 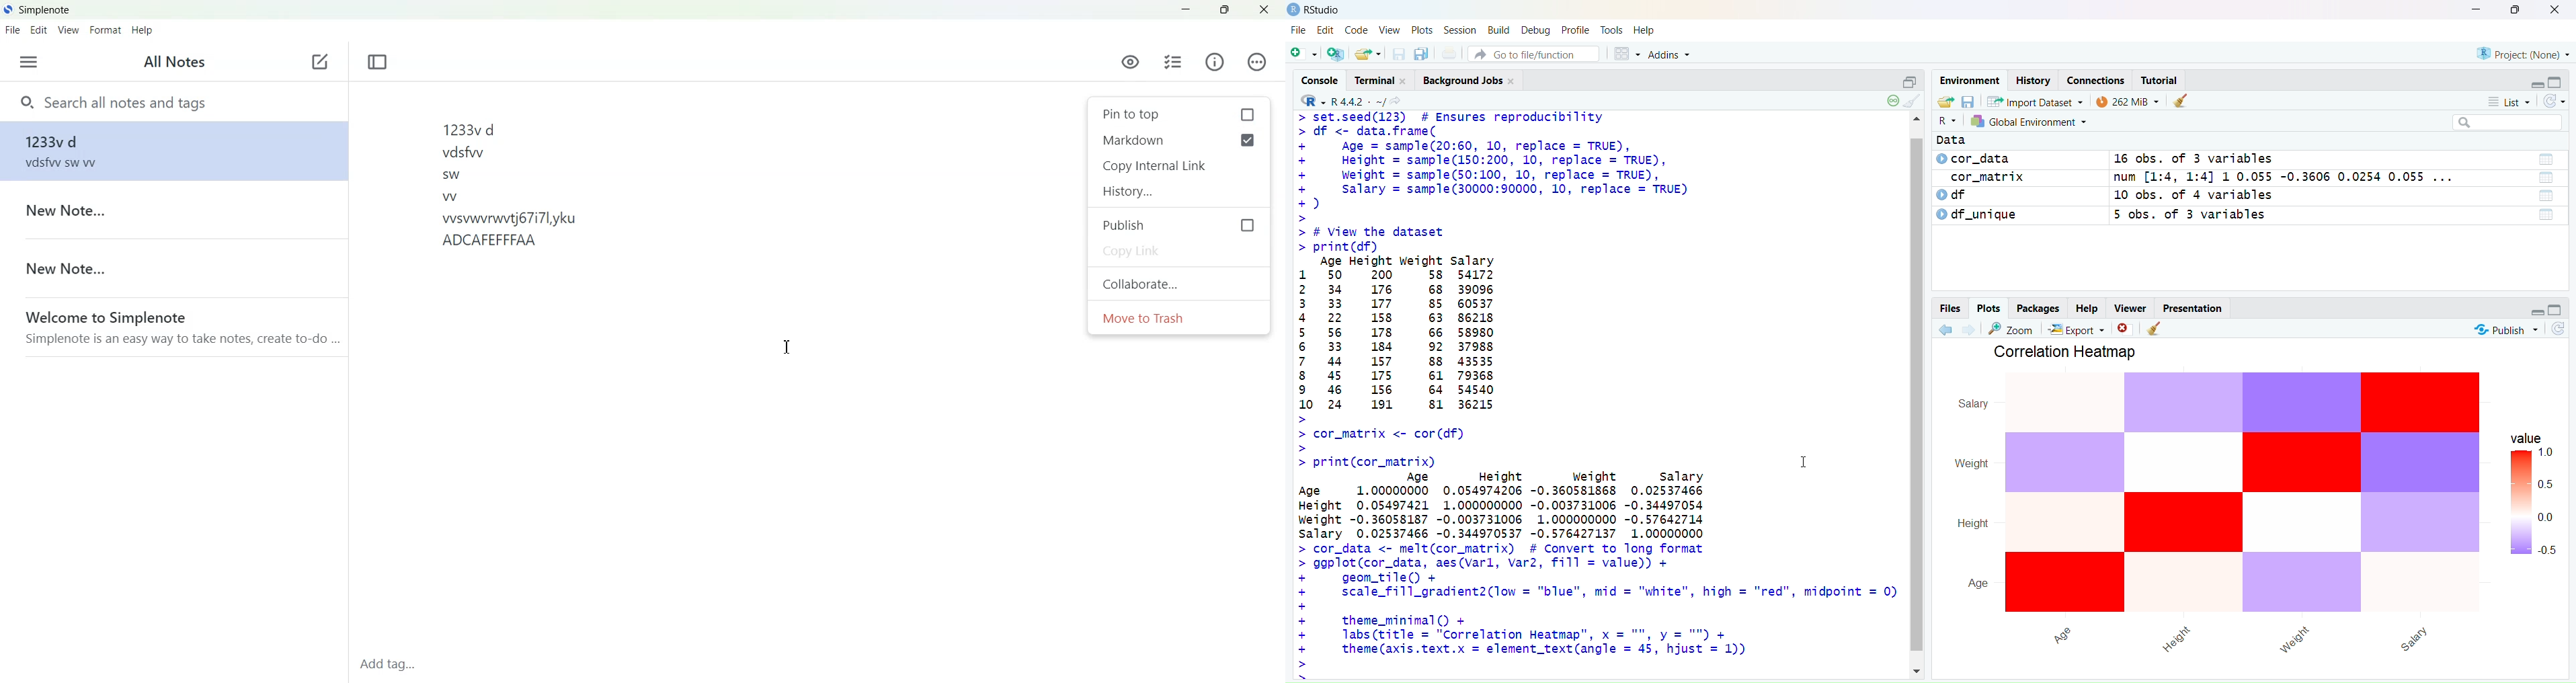 I want to click on Heatmap, so click(x=2245, y=493).